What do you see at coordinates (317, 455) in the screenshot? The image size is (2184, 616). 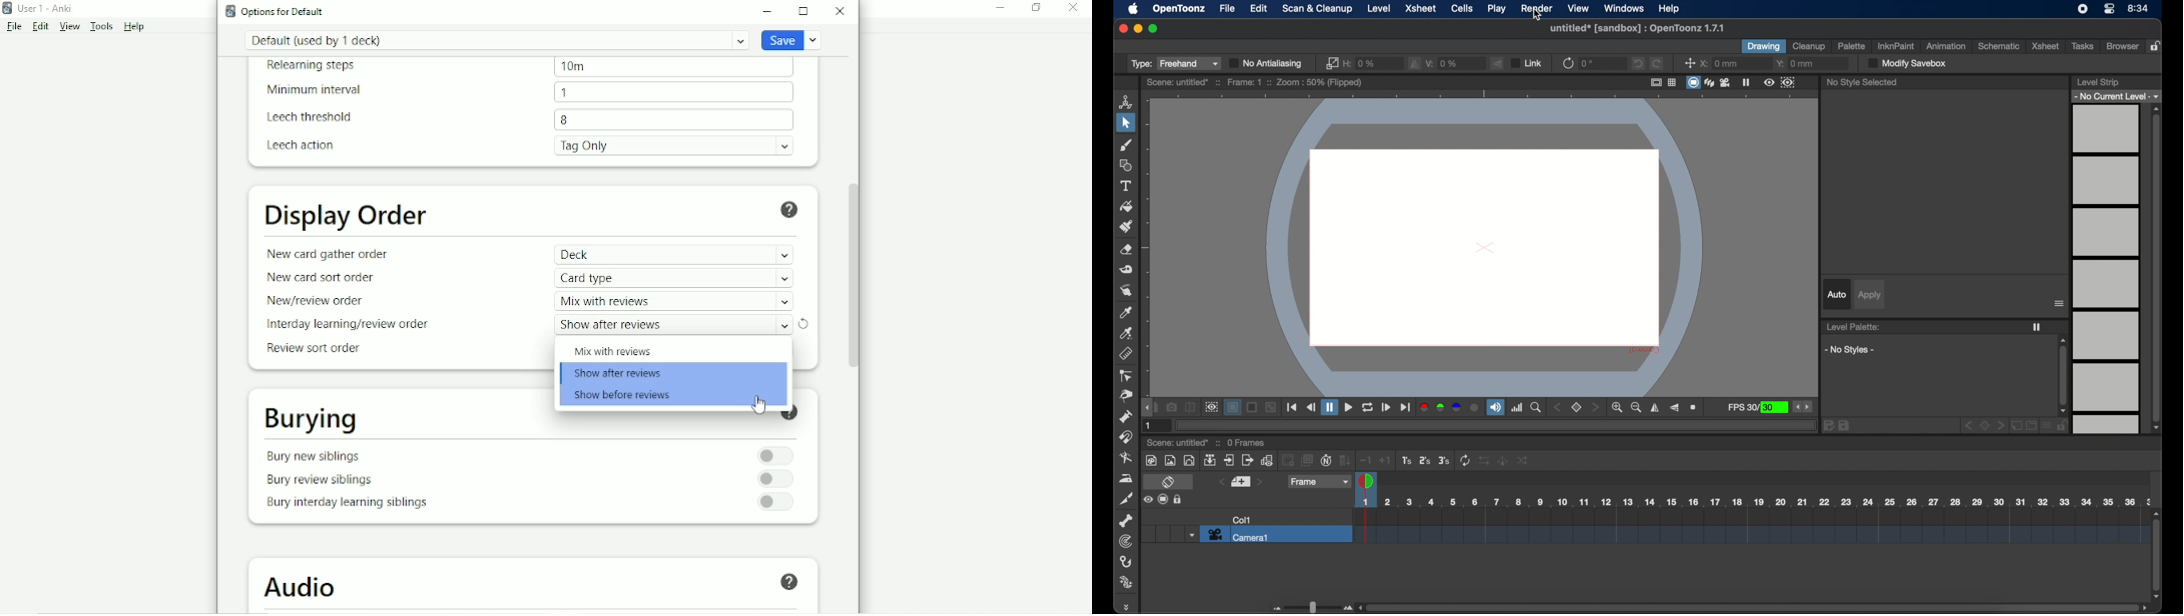 I see `Bury new siblings` at bounding box center [317, 455].